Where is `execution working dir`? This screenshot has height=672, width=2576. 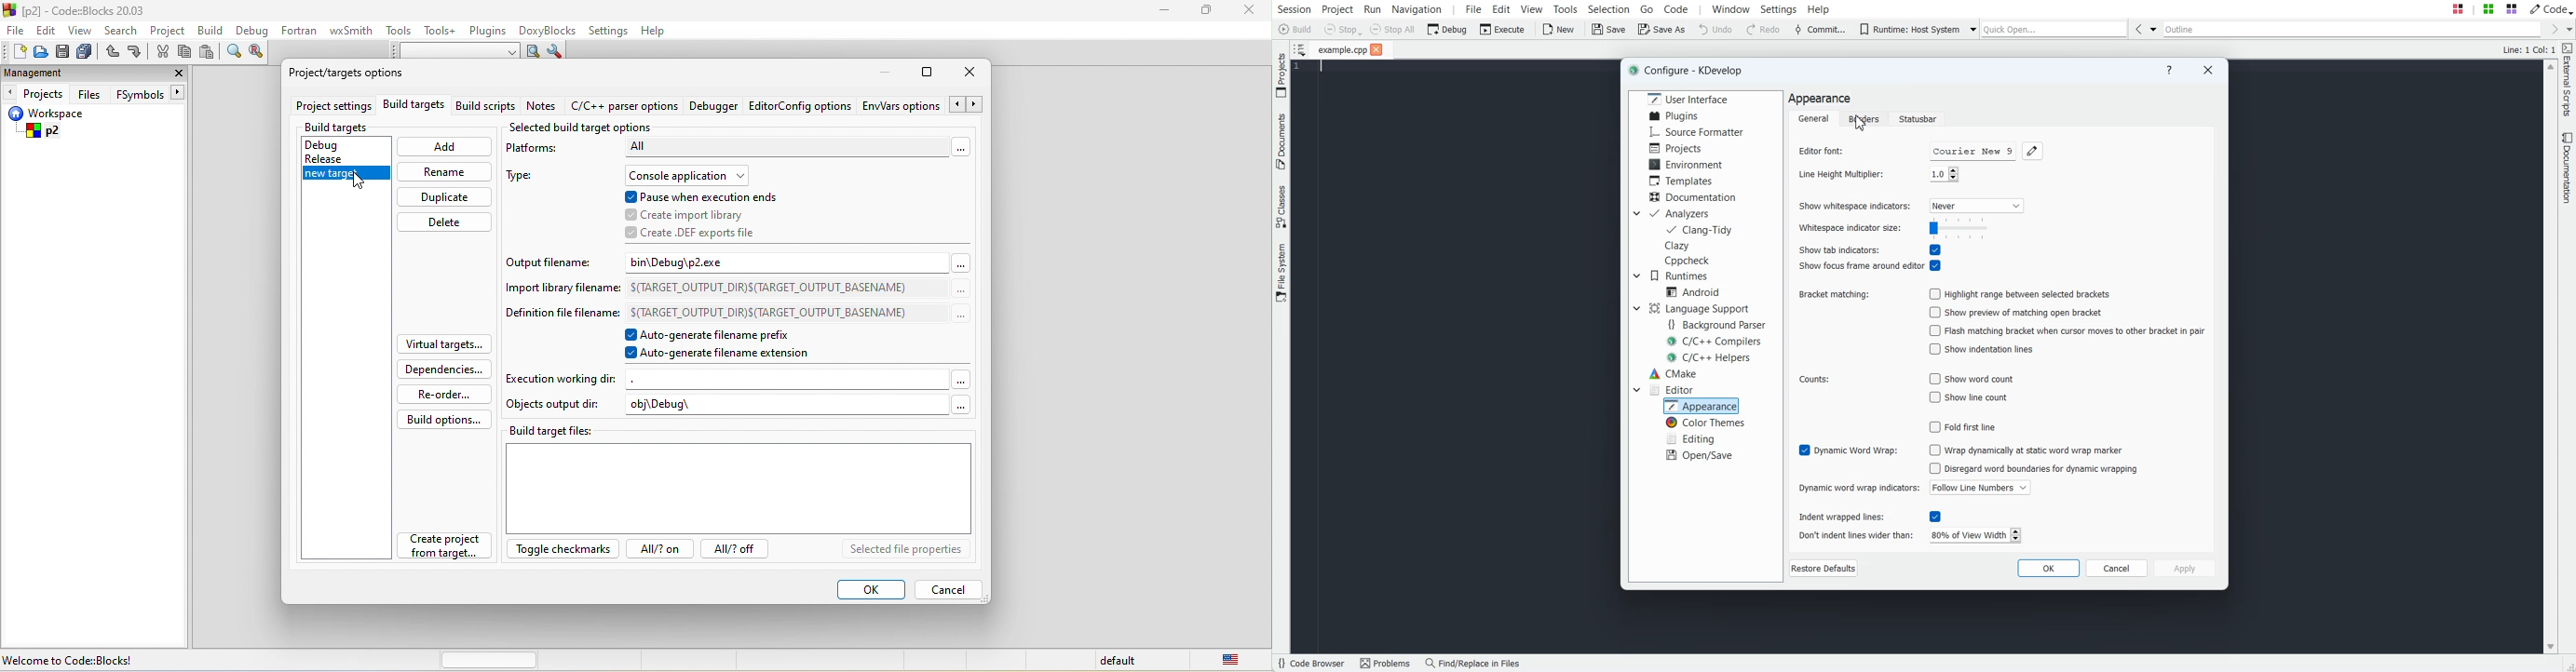 execution working dir is located at coordinates (739, 379).